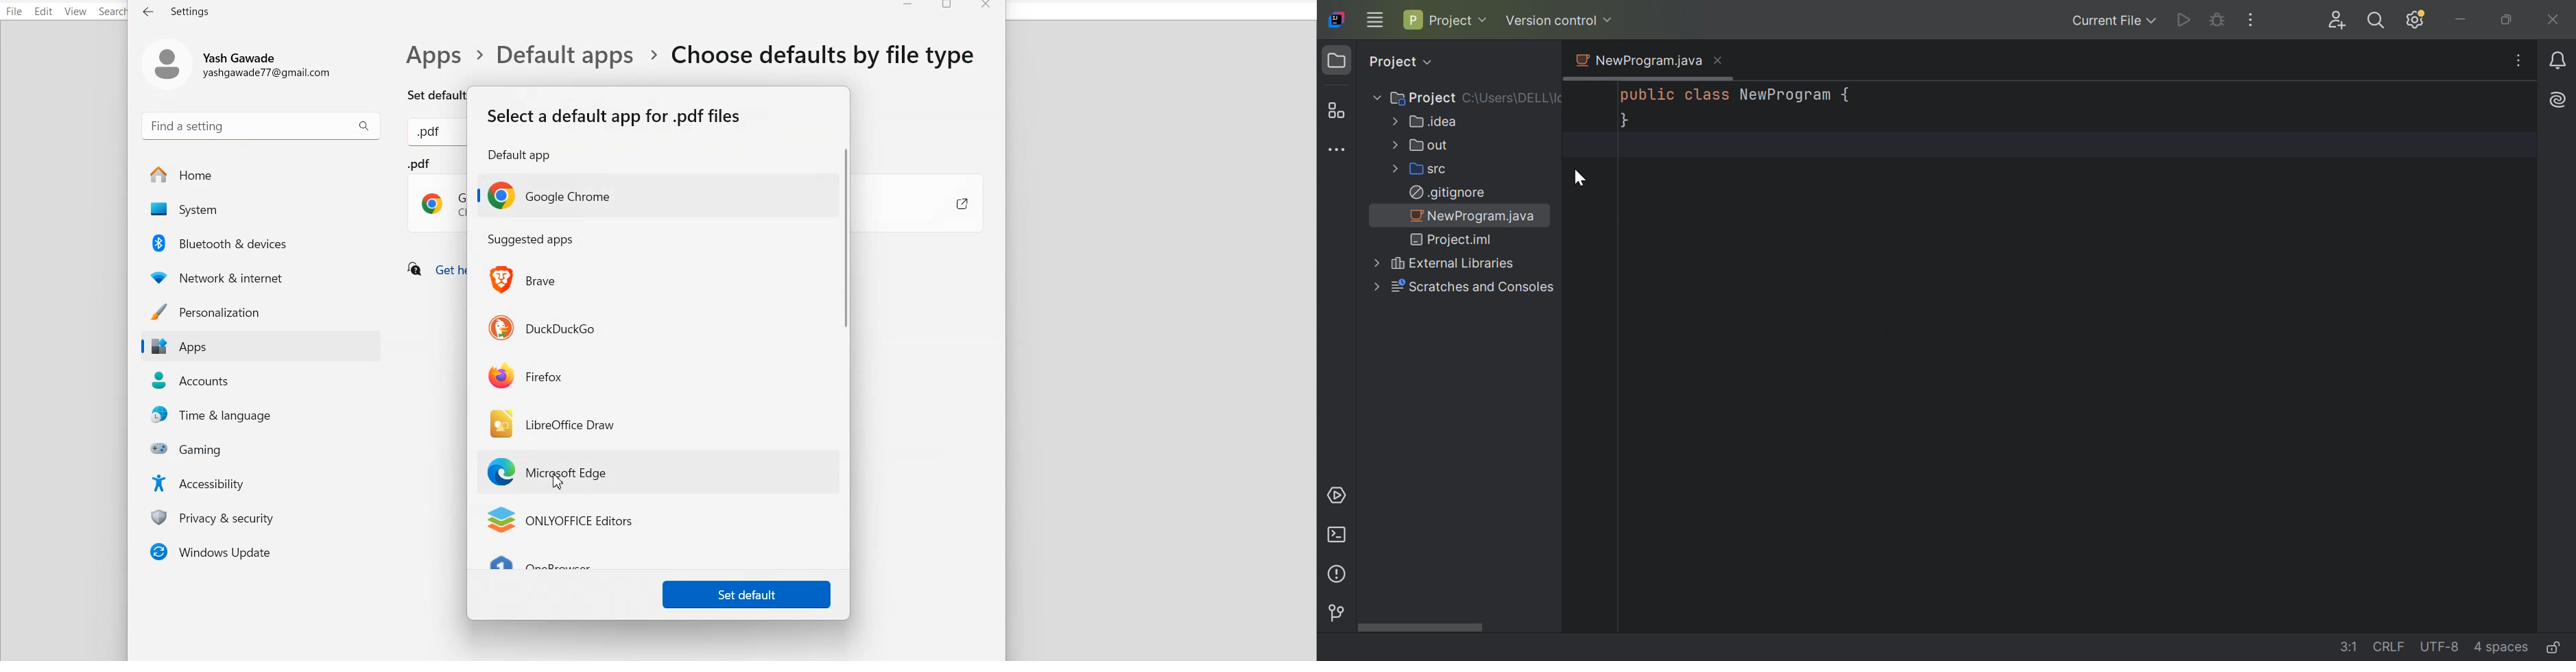 This screenshot has height=672, width=2576. I want to click on .pdf, so click(438, 195).